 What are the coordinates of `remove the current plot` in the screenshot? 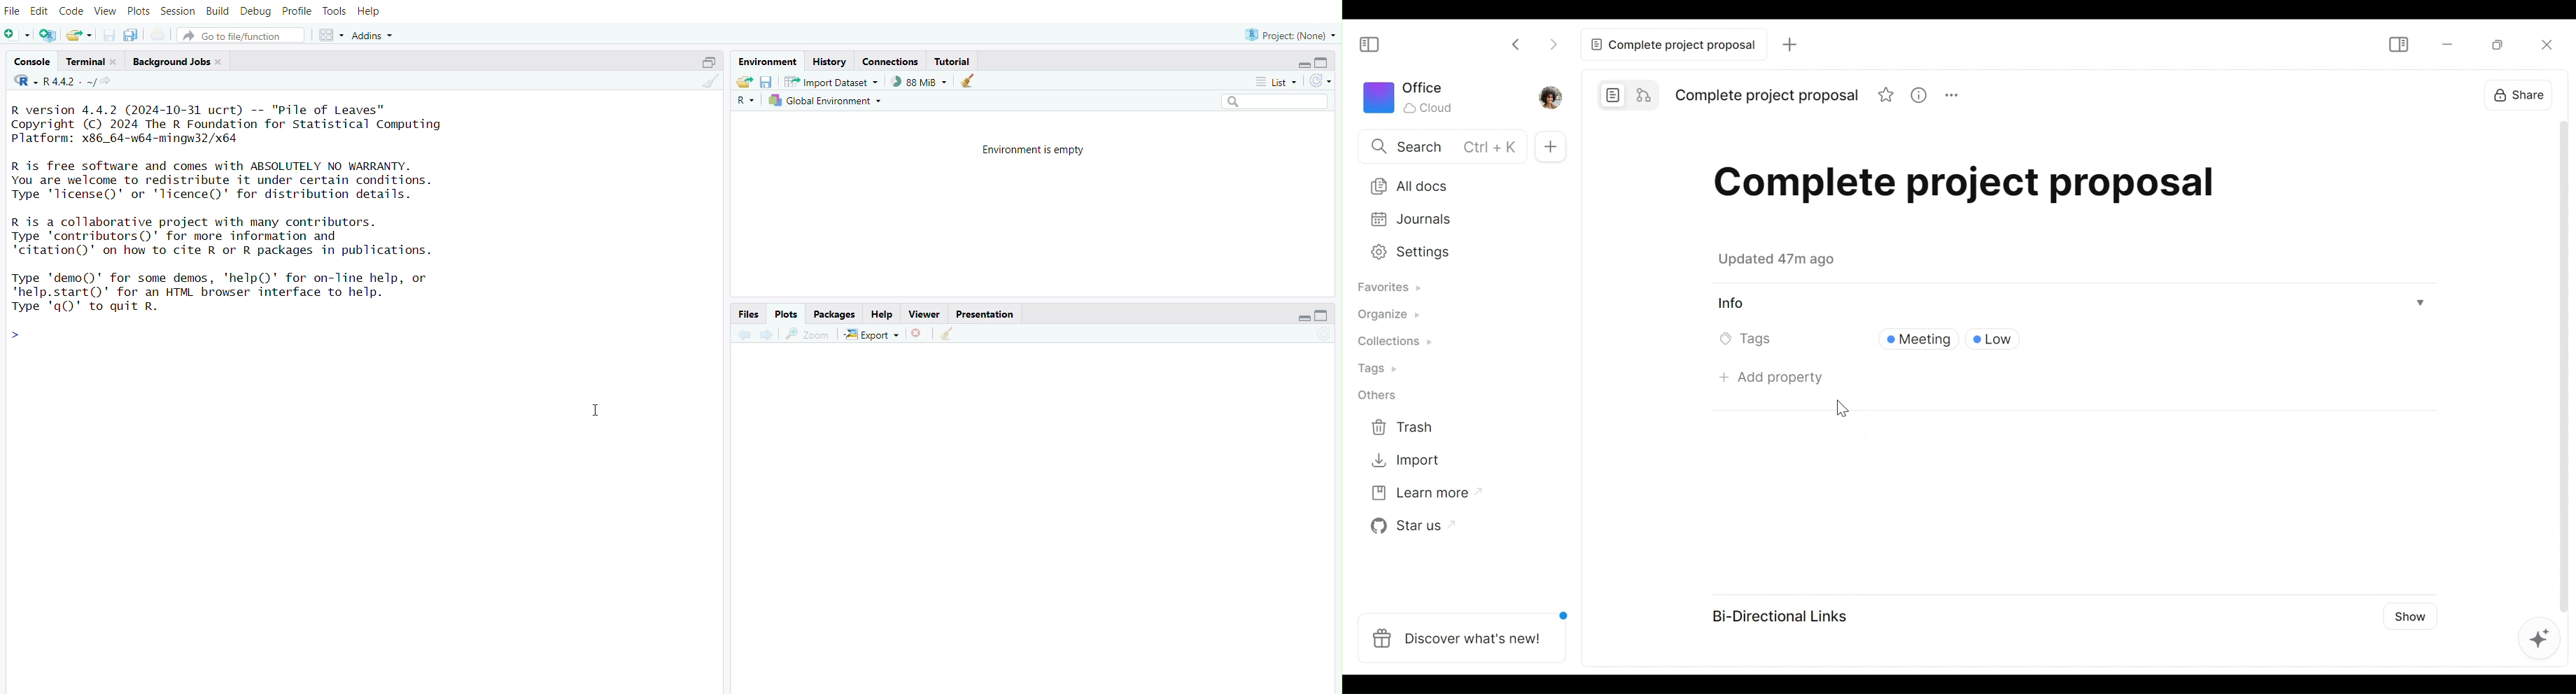 It's located at (919, 335).